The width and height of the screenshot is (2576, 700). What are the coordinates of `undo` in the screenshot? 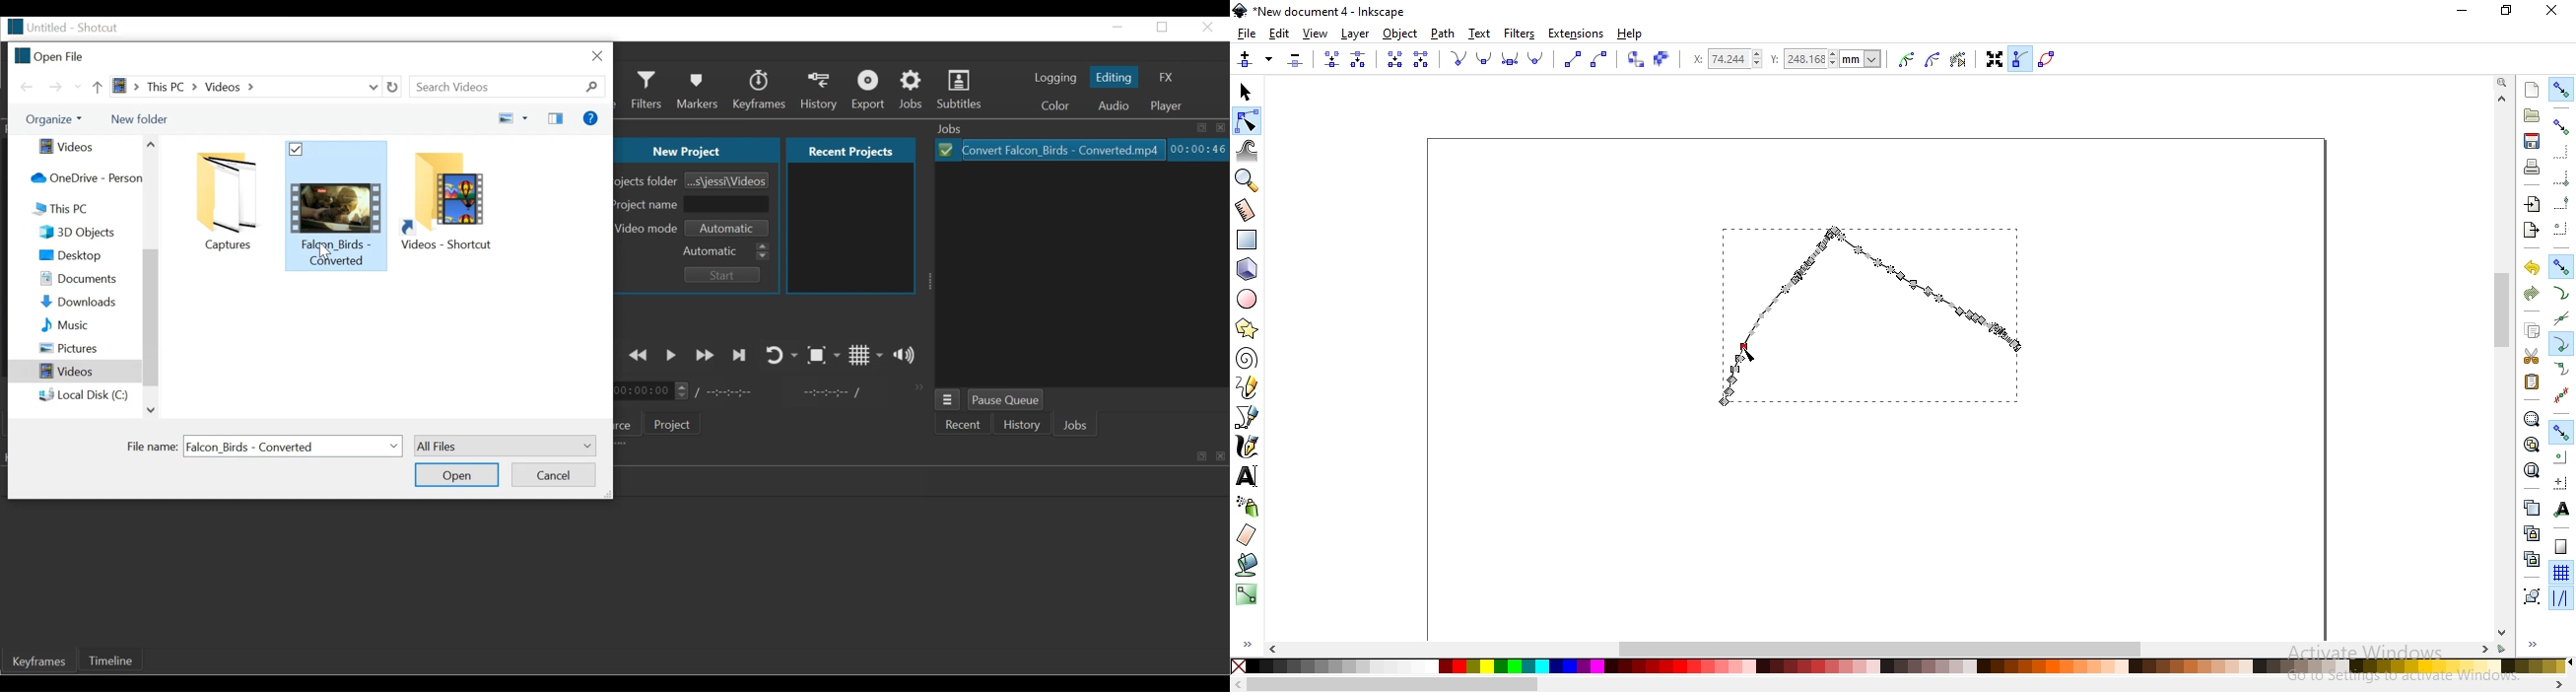 It's located at (2531, 266).